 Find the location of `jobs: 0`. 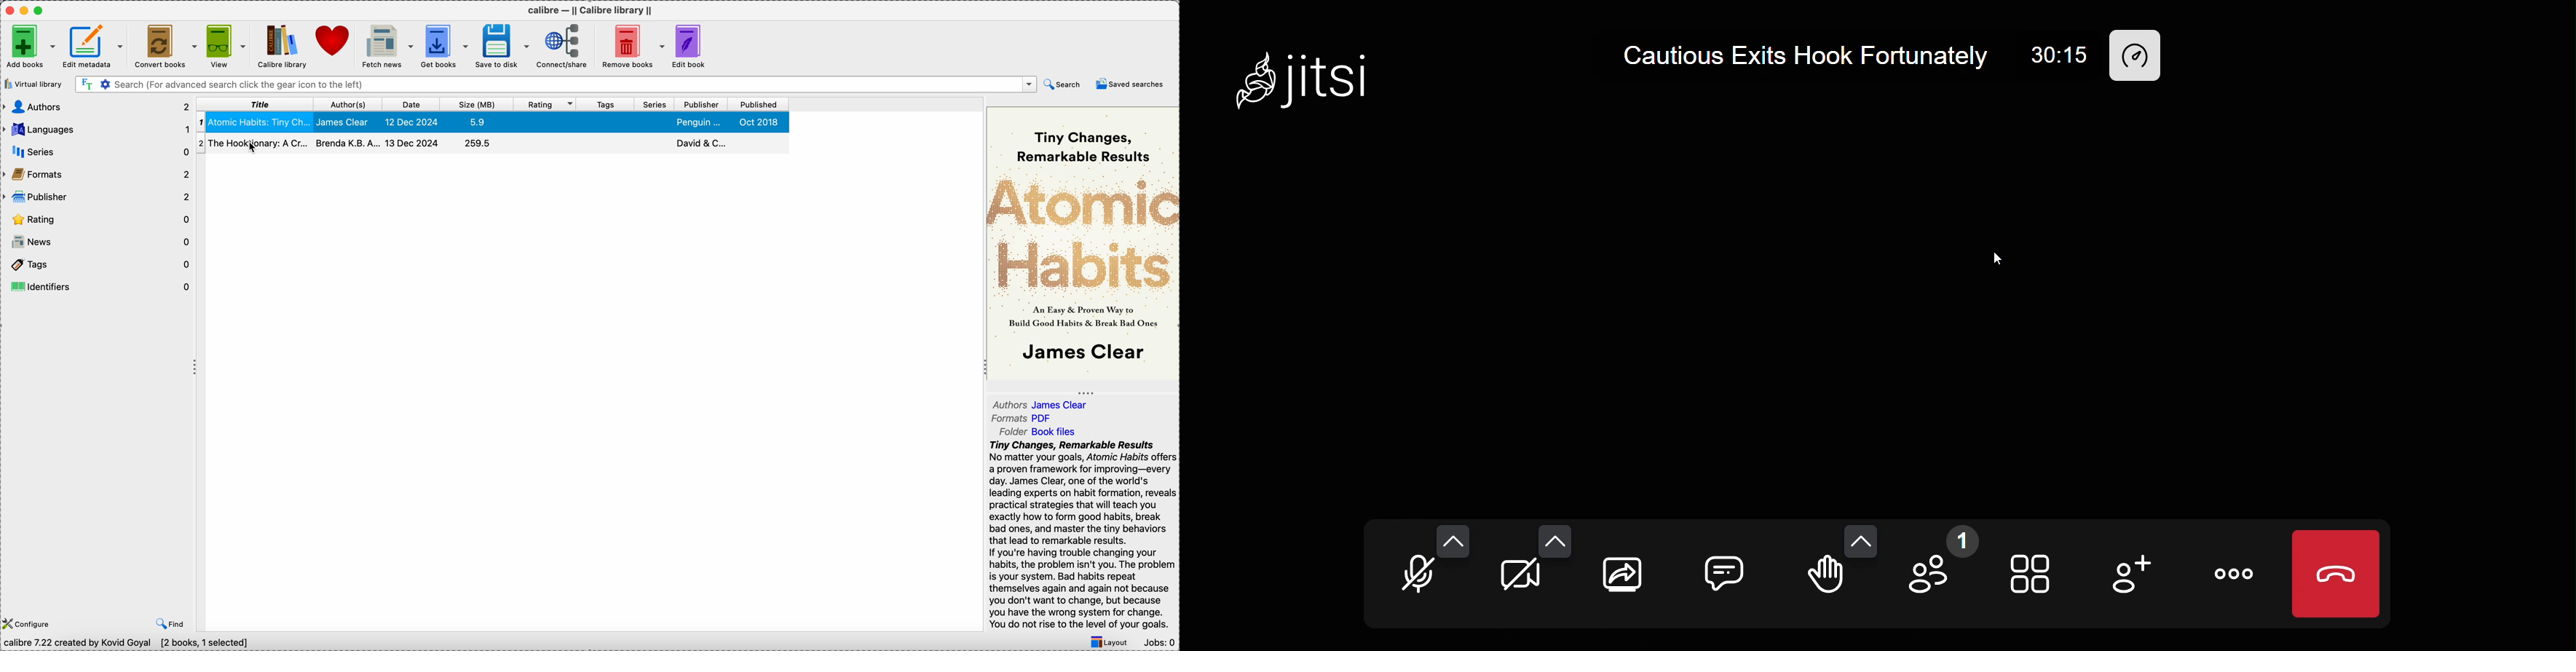

jobs: 0 is located at coordinates (1159, 641).